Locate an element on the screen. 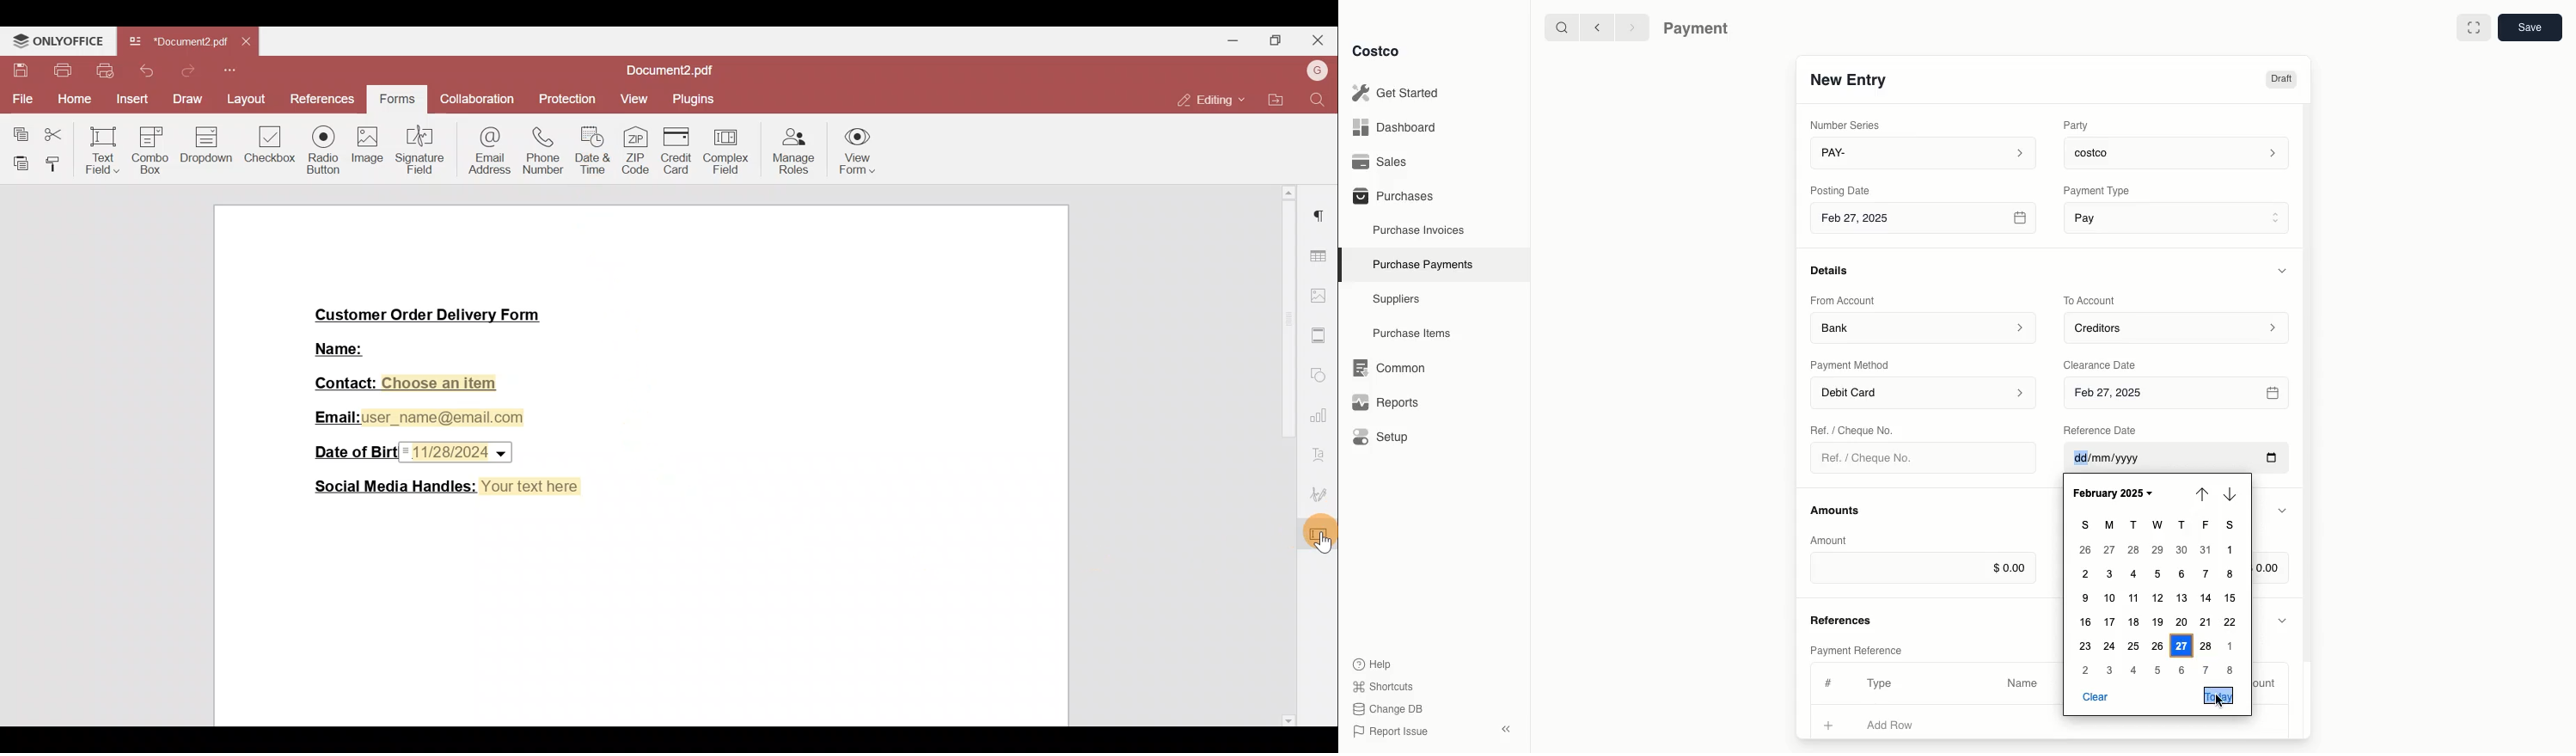 The width and height of the screenshot is (2576, 756). costco is located at coordinates (2181, 150).